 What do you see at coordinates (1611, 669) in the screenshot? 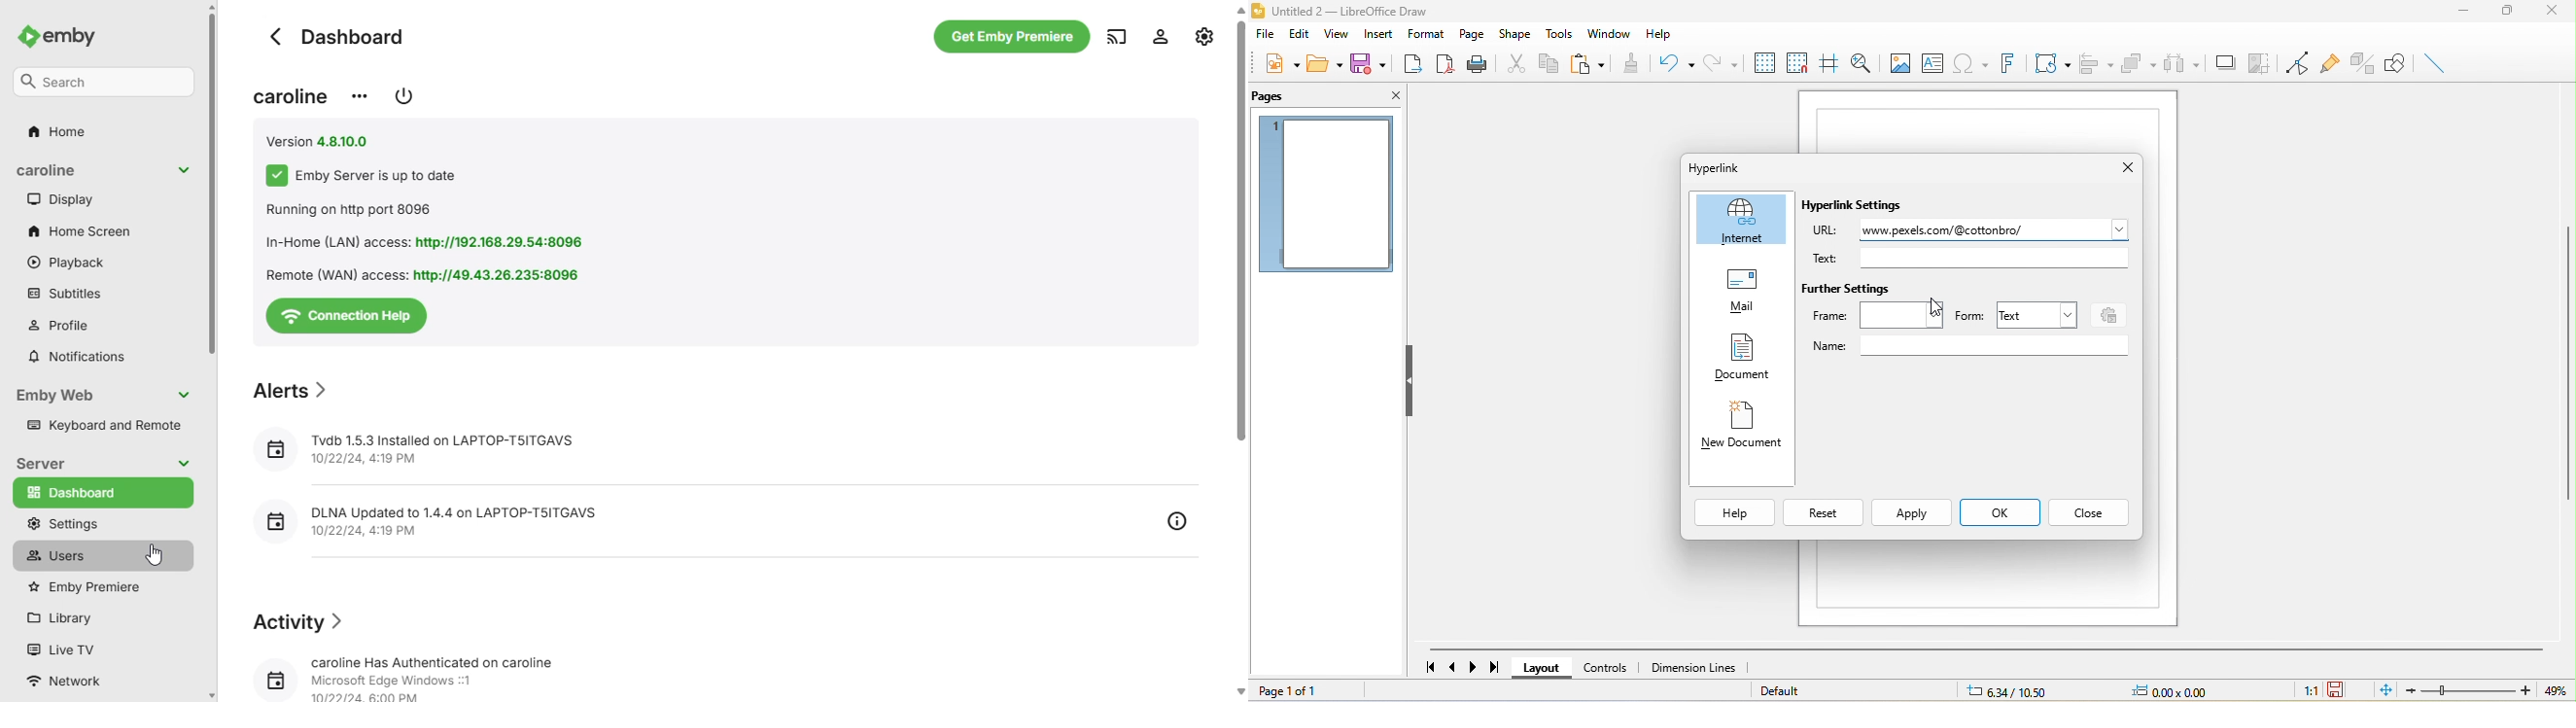
I see `controls` at bounding box center [1611, 669].